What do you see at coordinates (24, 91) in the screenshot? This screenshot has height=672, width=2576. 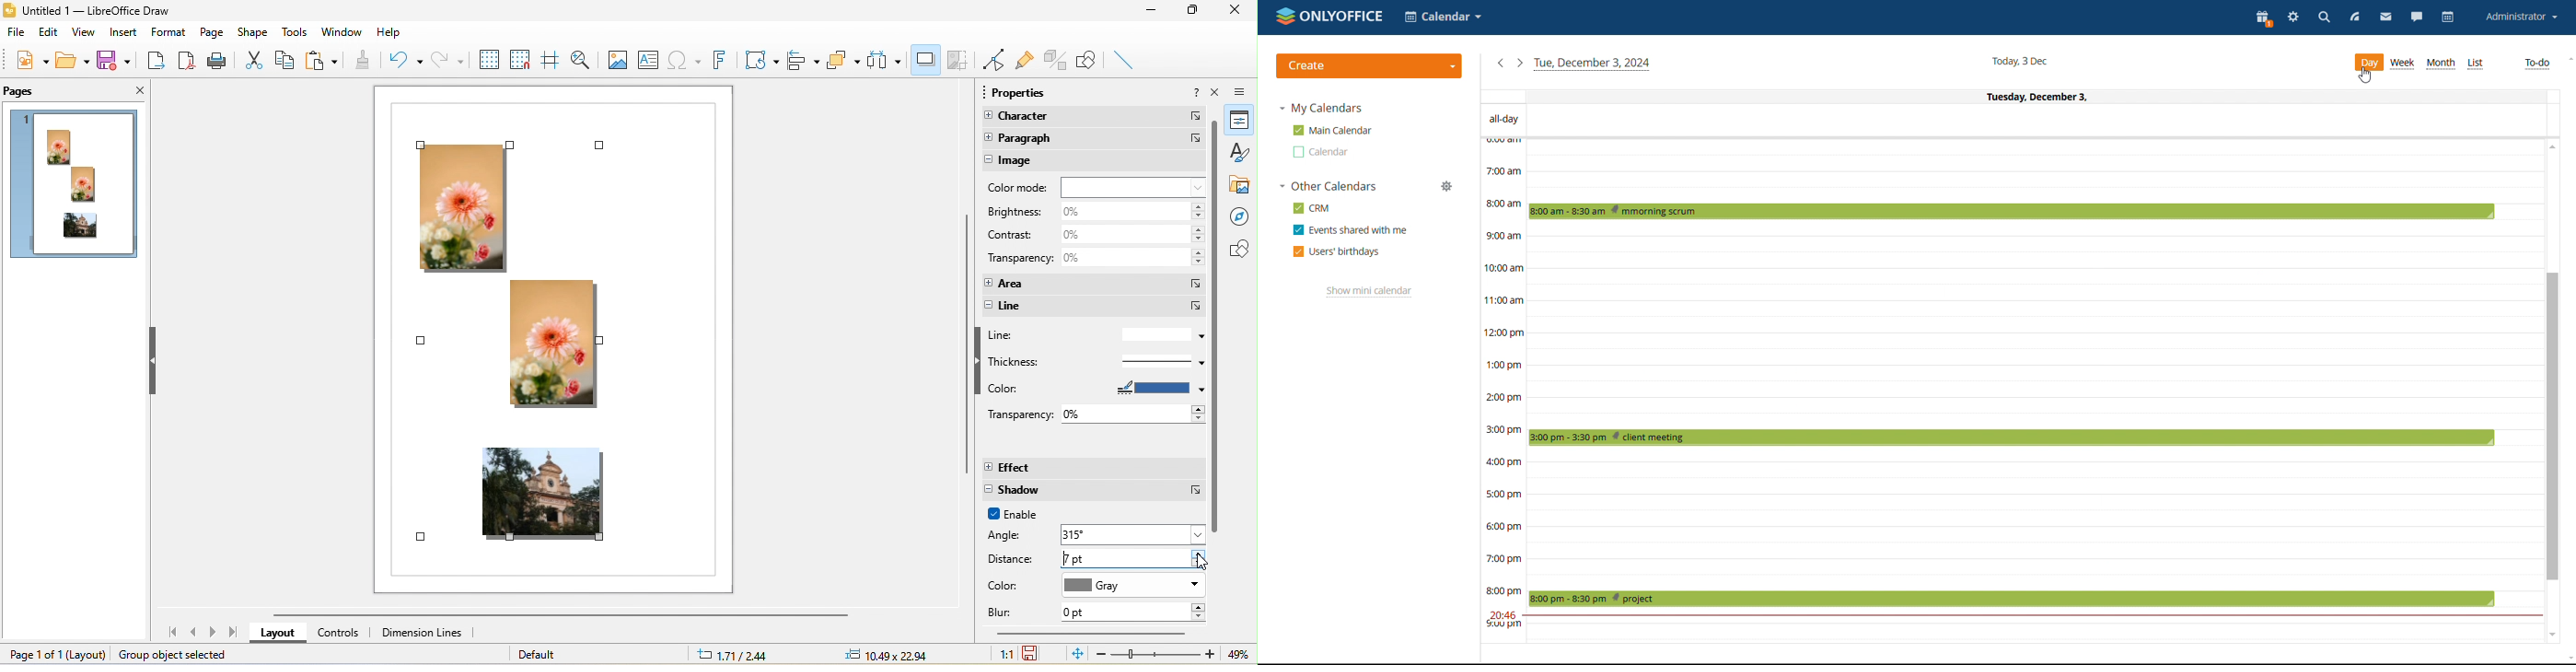 I see `pages` at bounding box center [24, 91].